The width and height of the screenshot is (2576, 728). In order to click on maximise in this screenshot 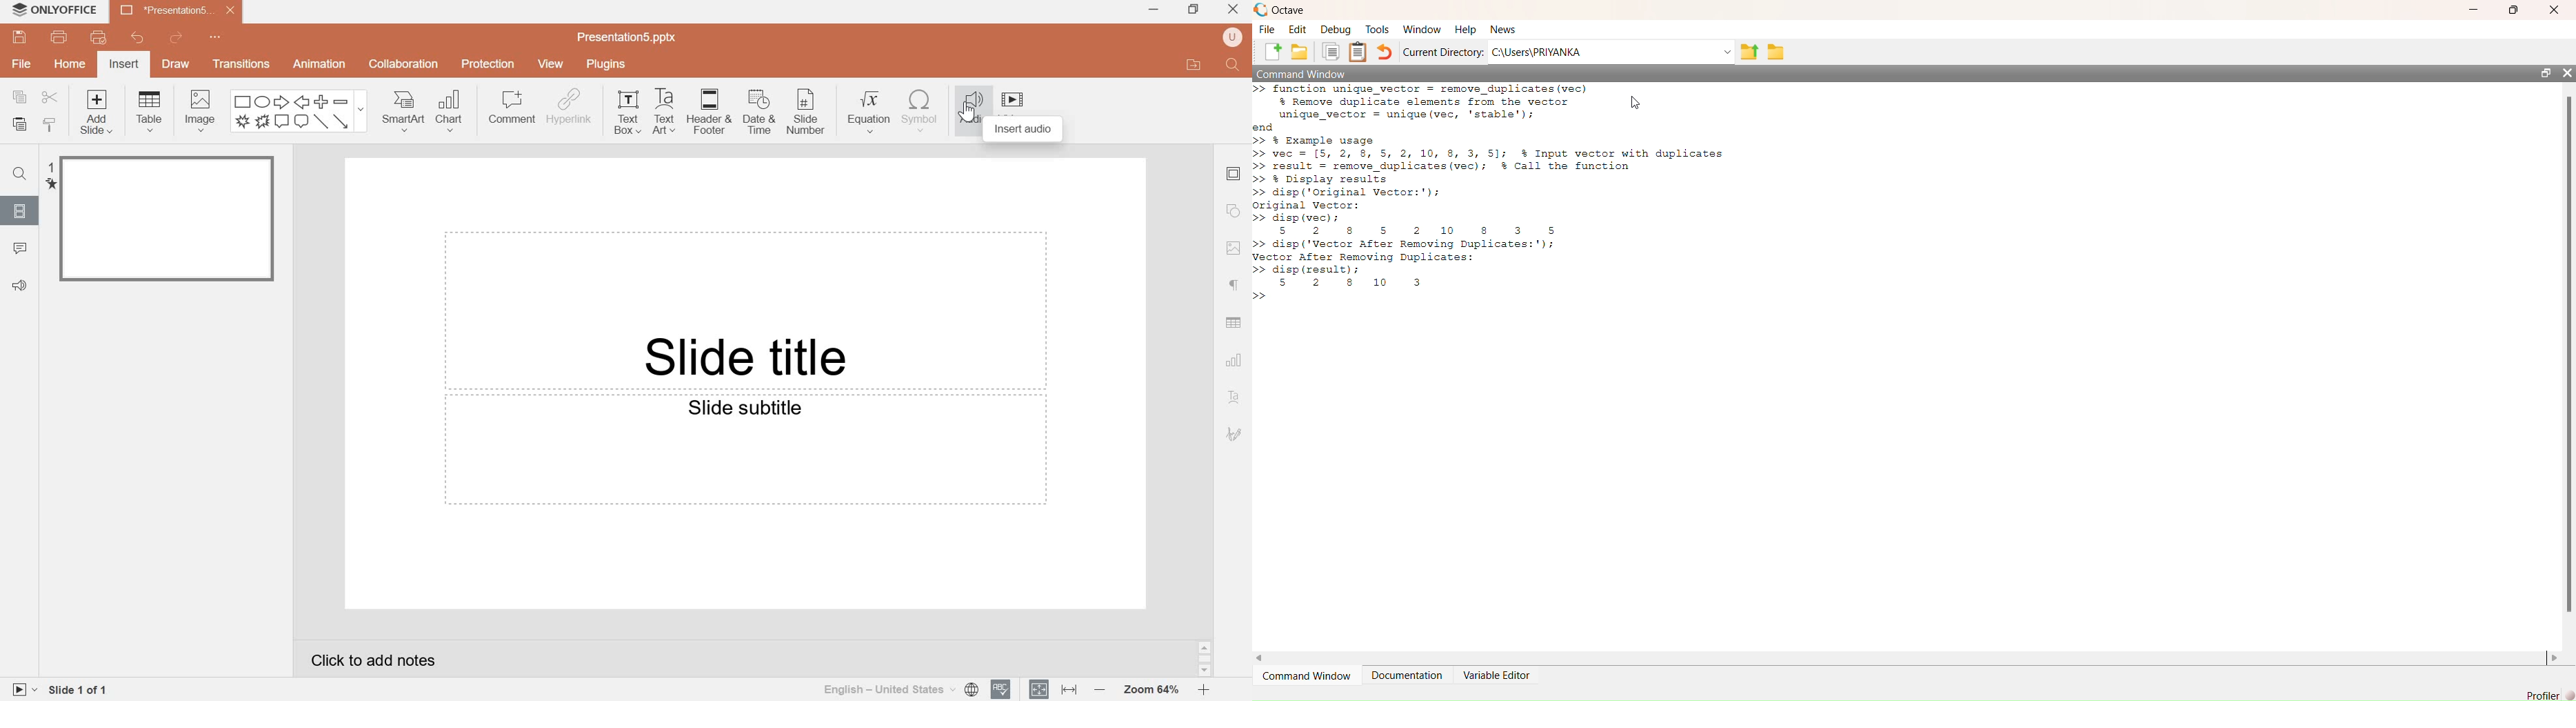, I will do `click(2513, 10)`.